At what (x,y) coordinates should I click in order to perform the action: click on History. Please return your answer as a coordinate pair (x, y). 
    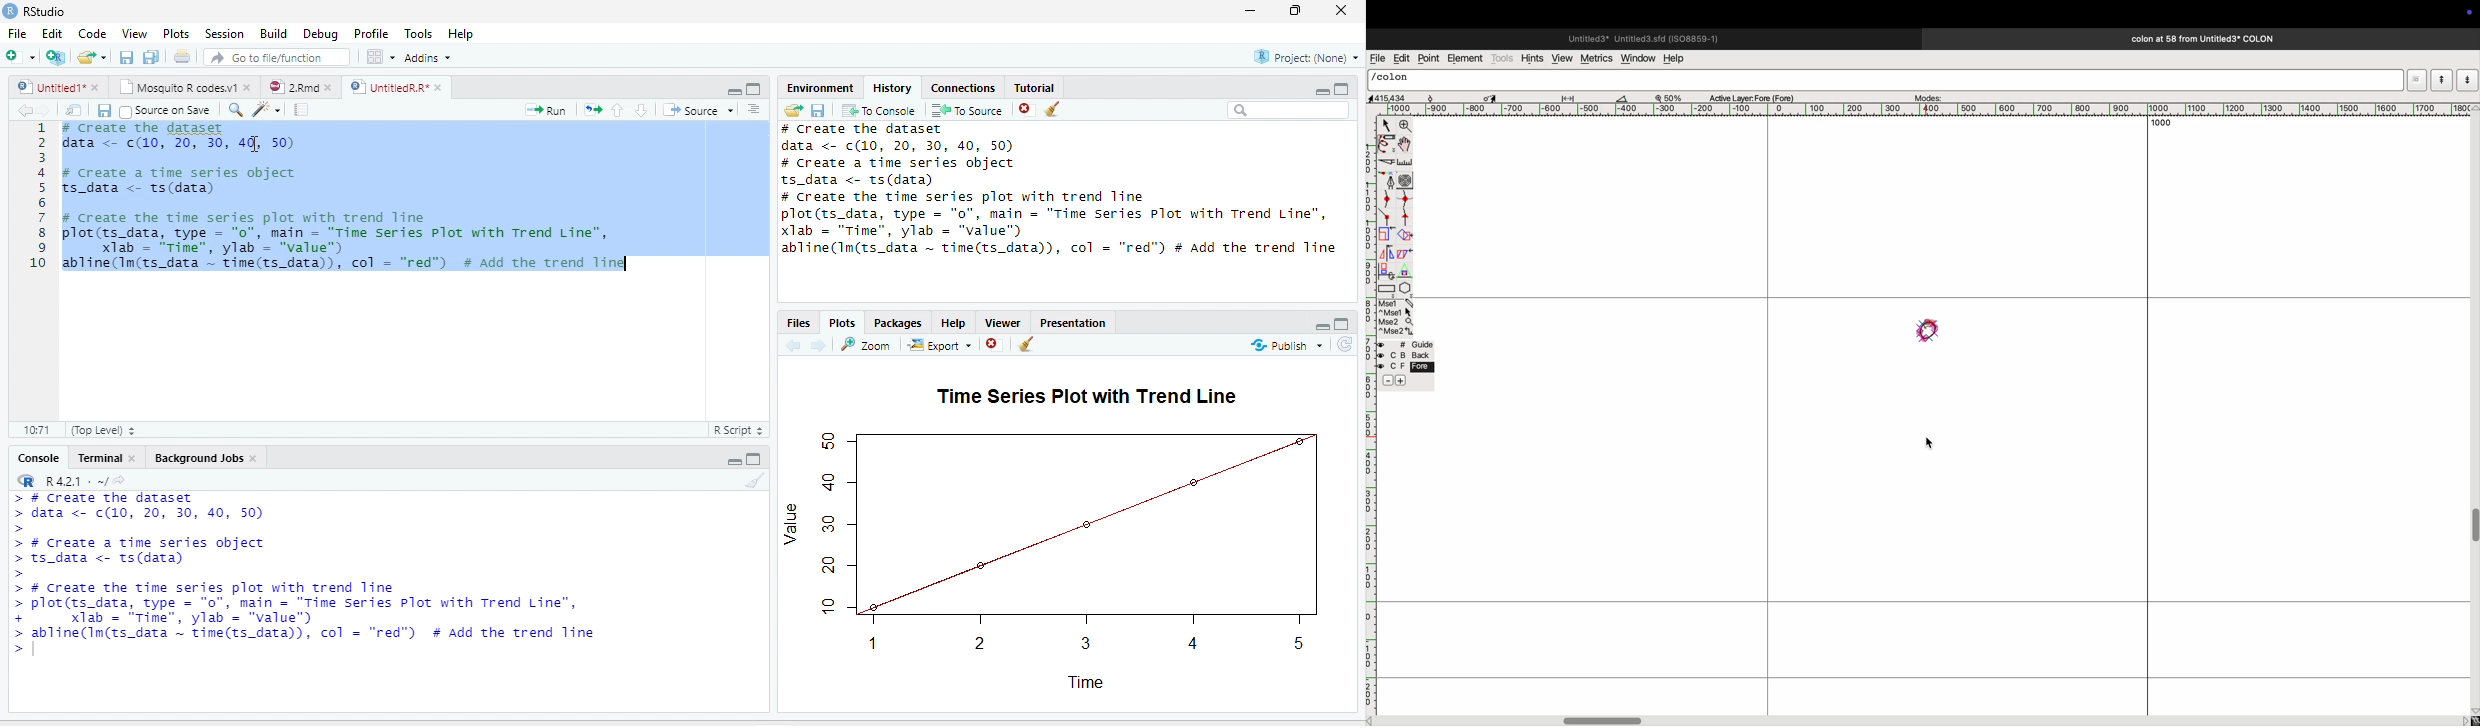
    Looking at the image, I should click on (893, 87).